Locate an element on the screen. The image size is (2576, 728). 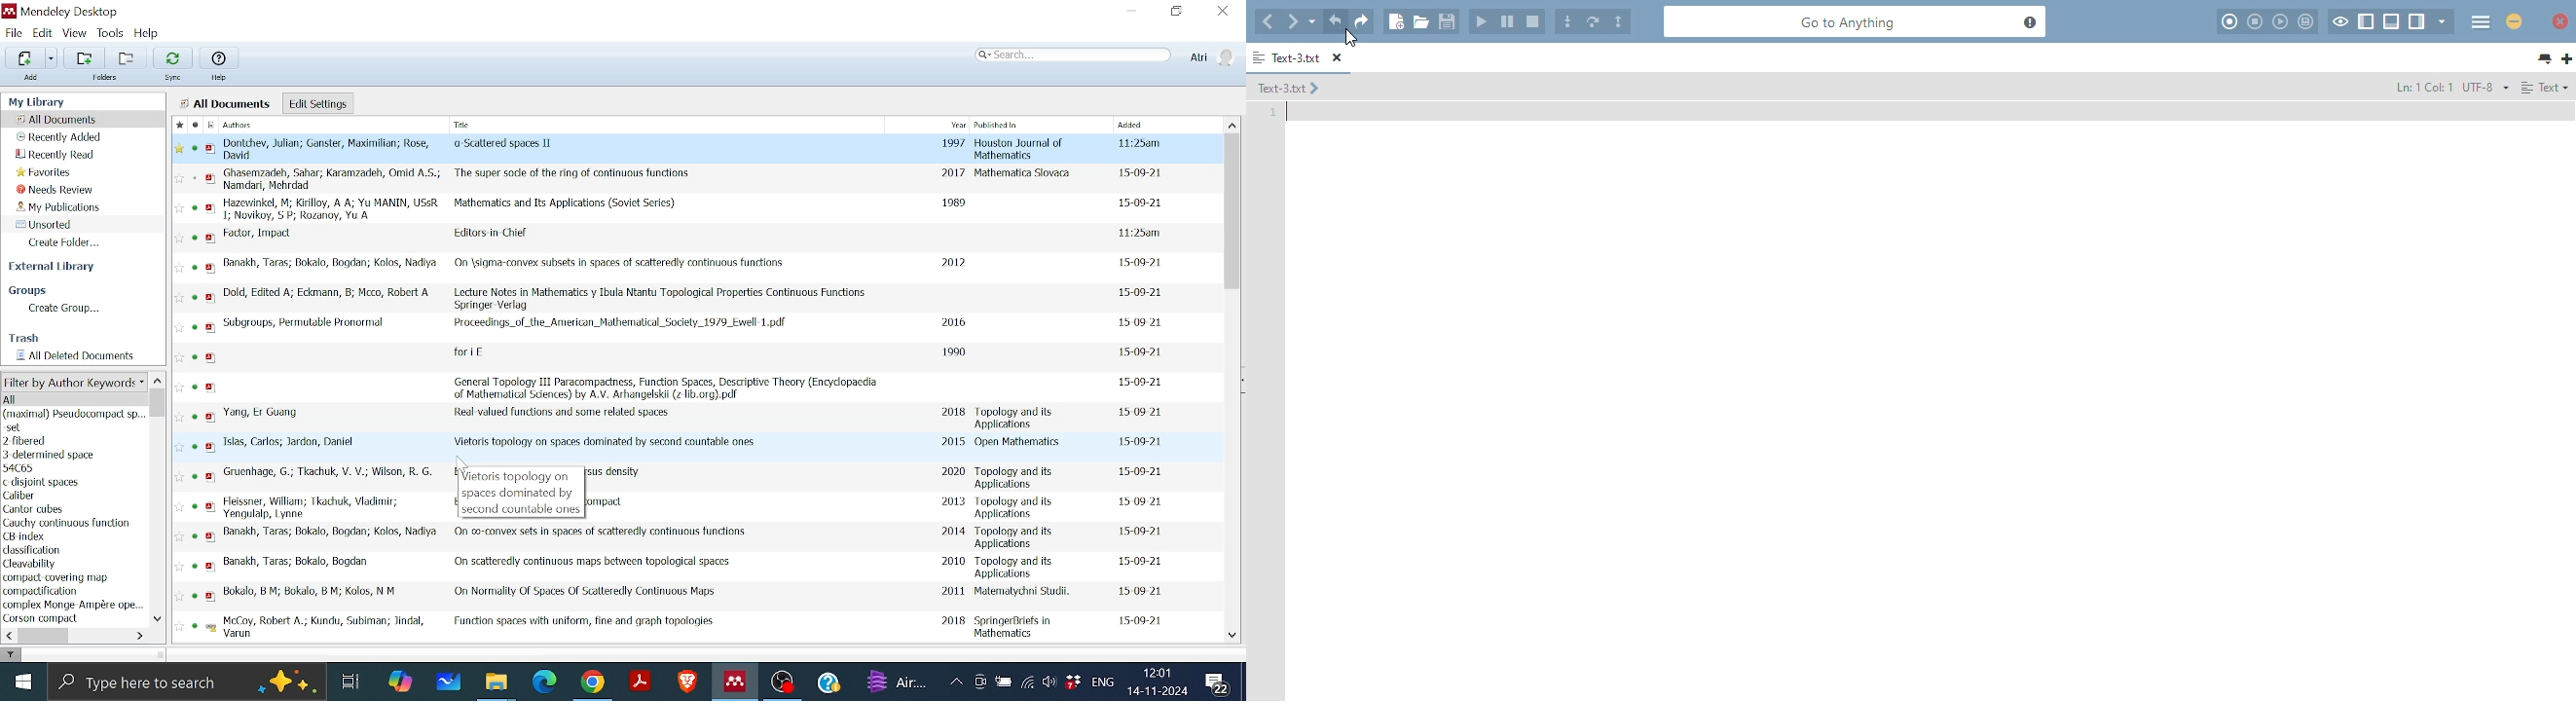
2011 is located at coordinates (950, 592).